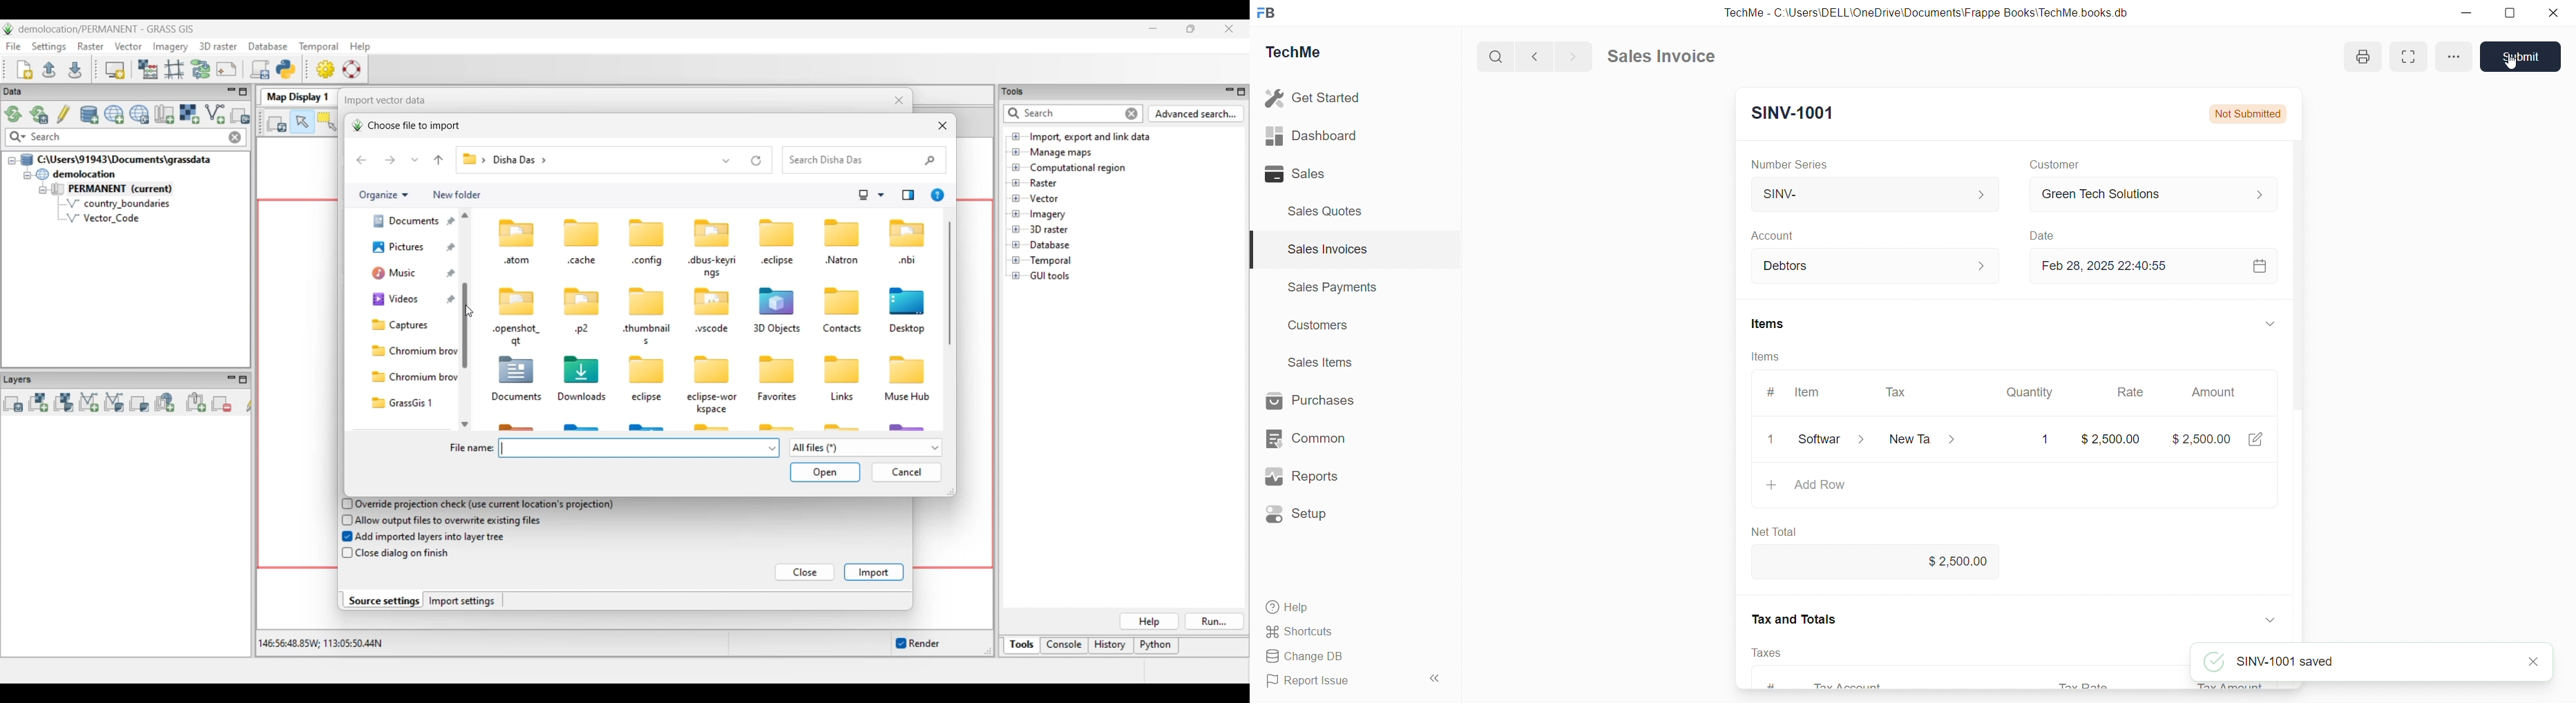 Image resolution: width=2576 pixels, height=728 pixels. What do you see at coordinates (1571, 57) in the screenshot?
I see `forward` at bounding box center [1571, 57].